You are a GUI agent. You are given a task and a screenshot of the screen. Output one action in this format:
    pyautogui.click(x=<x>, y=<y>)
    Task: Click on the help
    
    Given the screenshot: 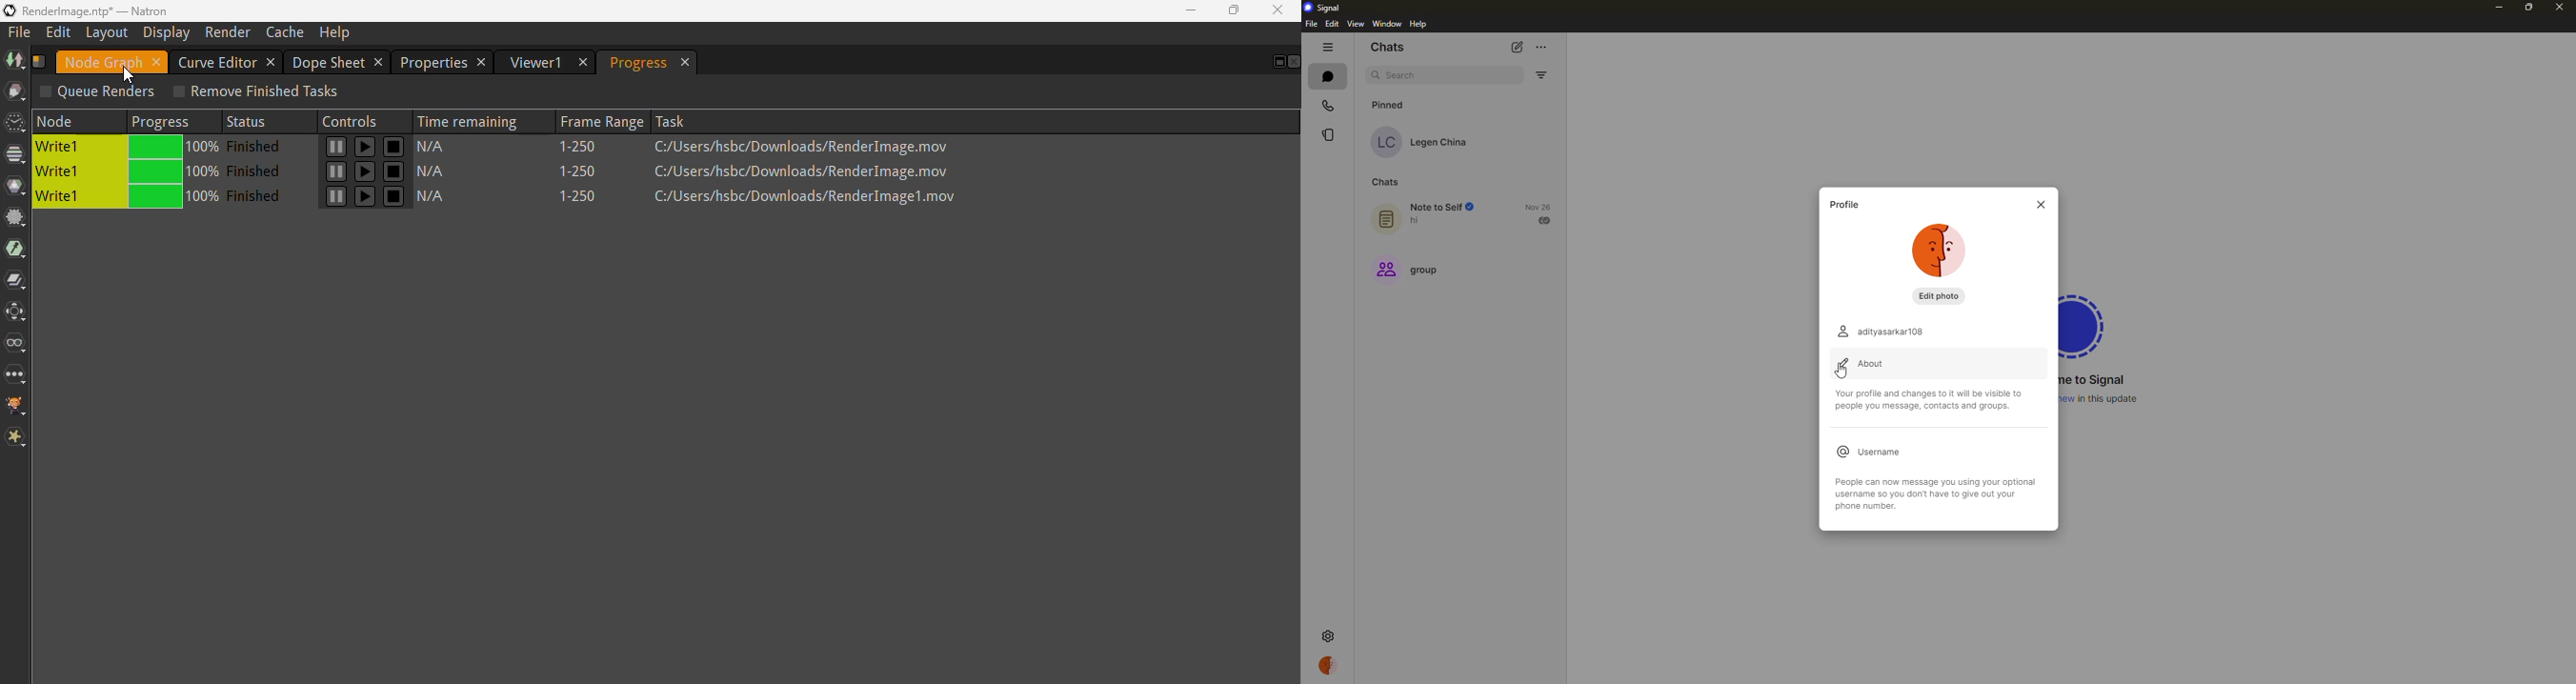 What is the action you would take?
    pyautogui.click(x=1420, y=25)
    